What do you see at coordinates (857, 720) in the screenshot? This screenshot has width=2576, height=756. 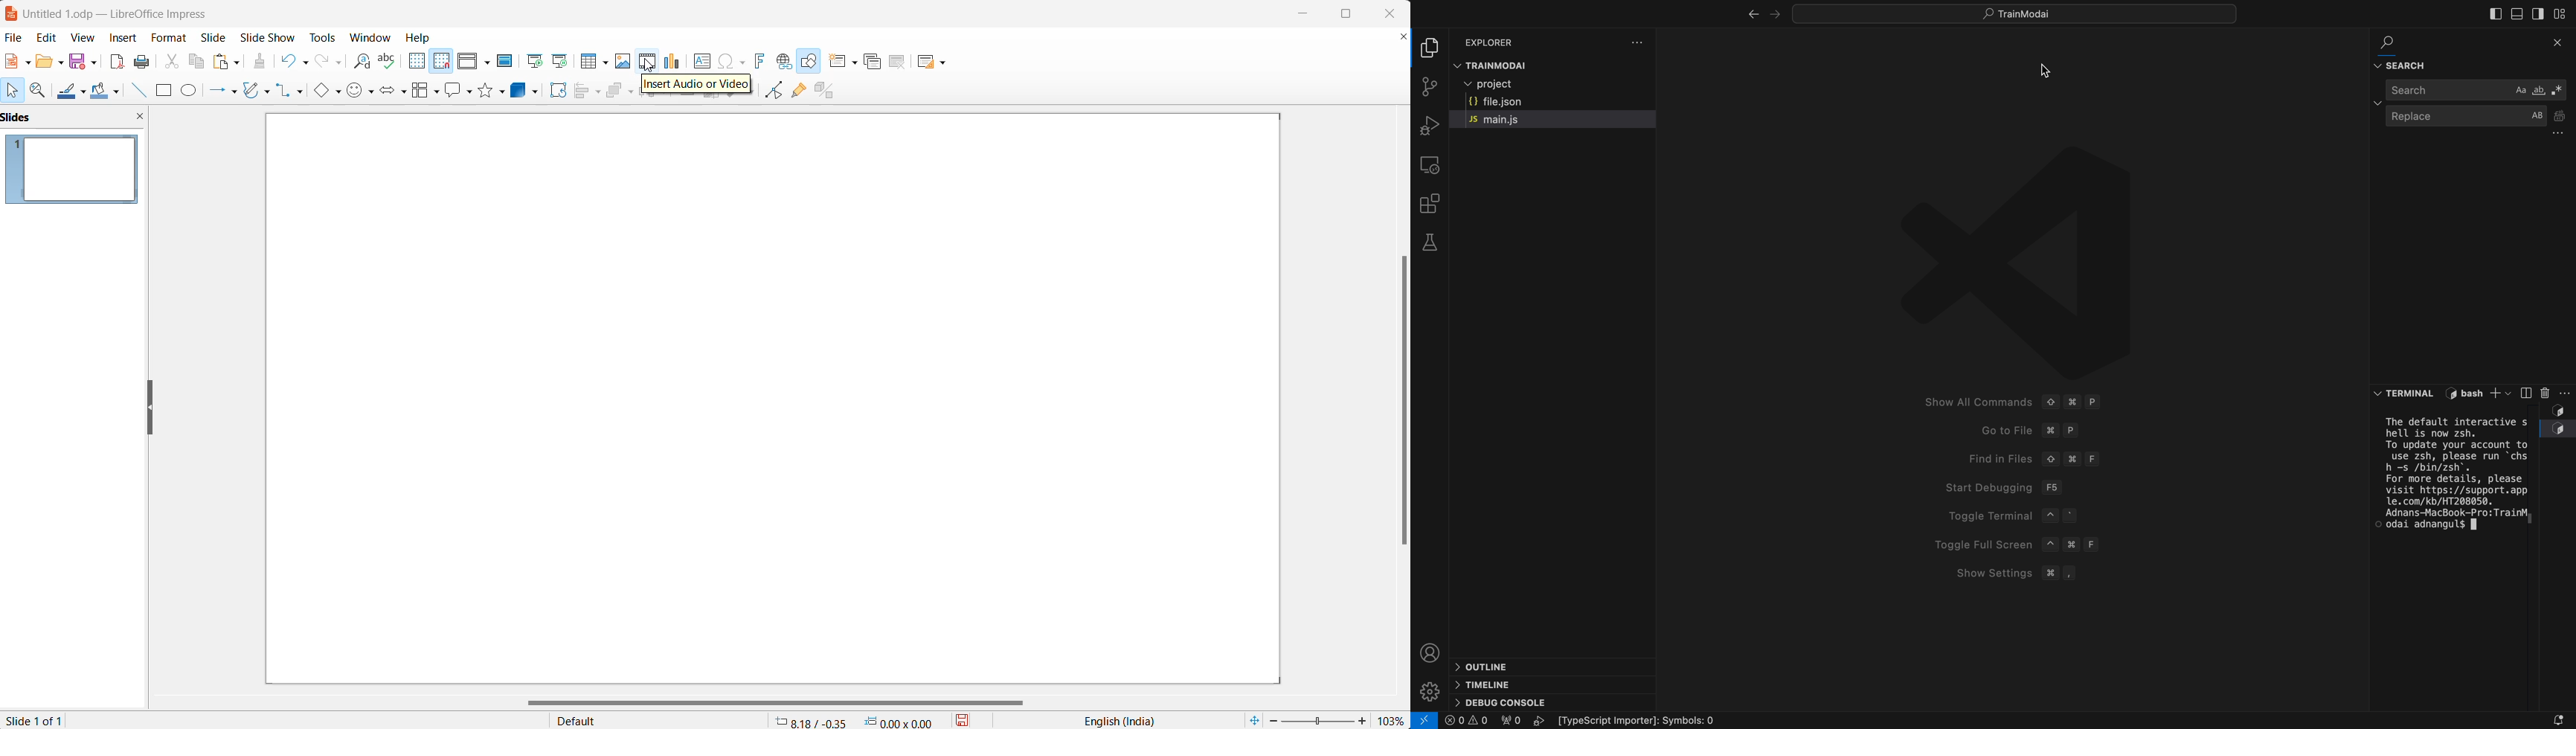 I see `cursor and selection placement` at bounding box center [857, 720].